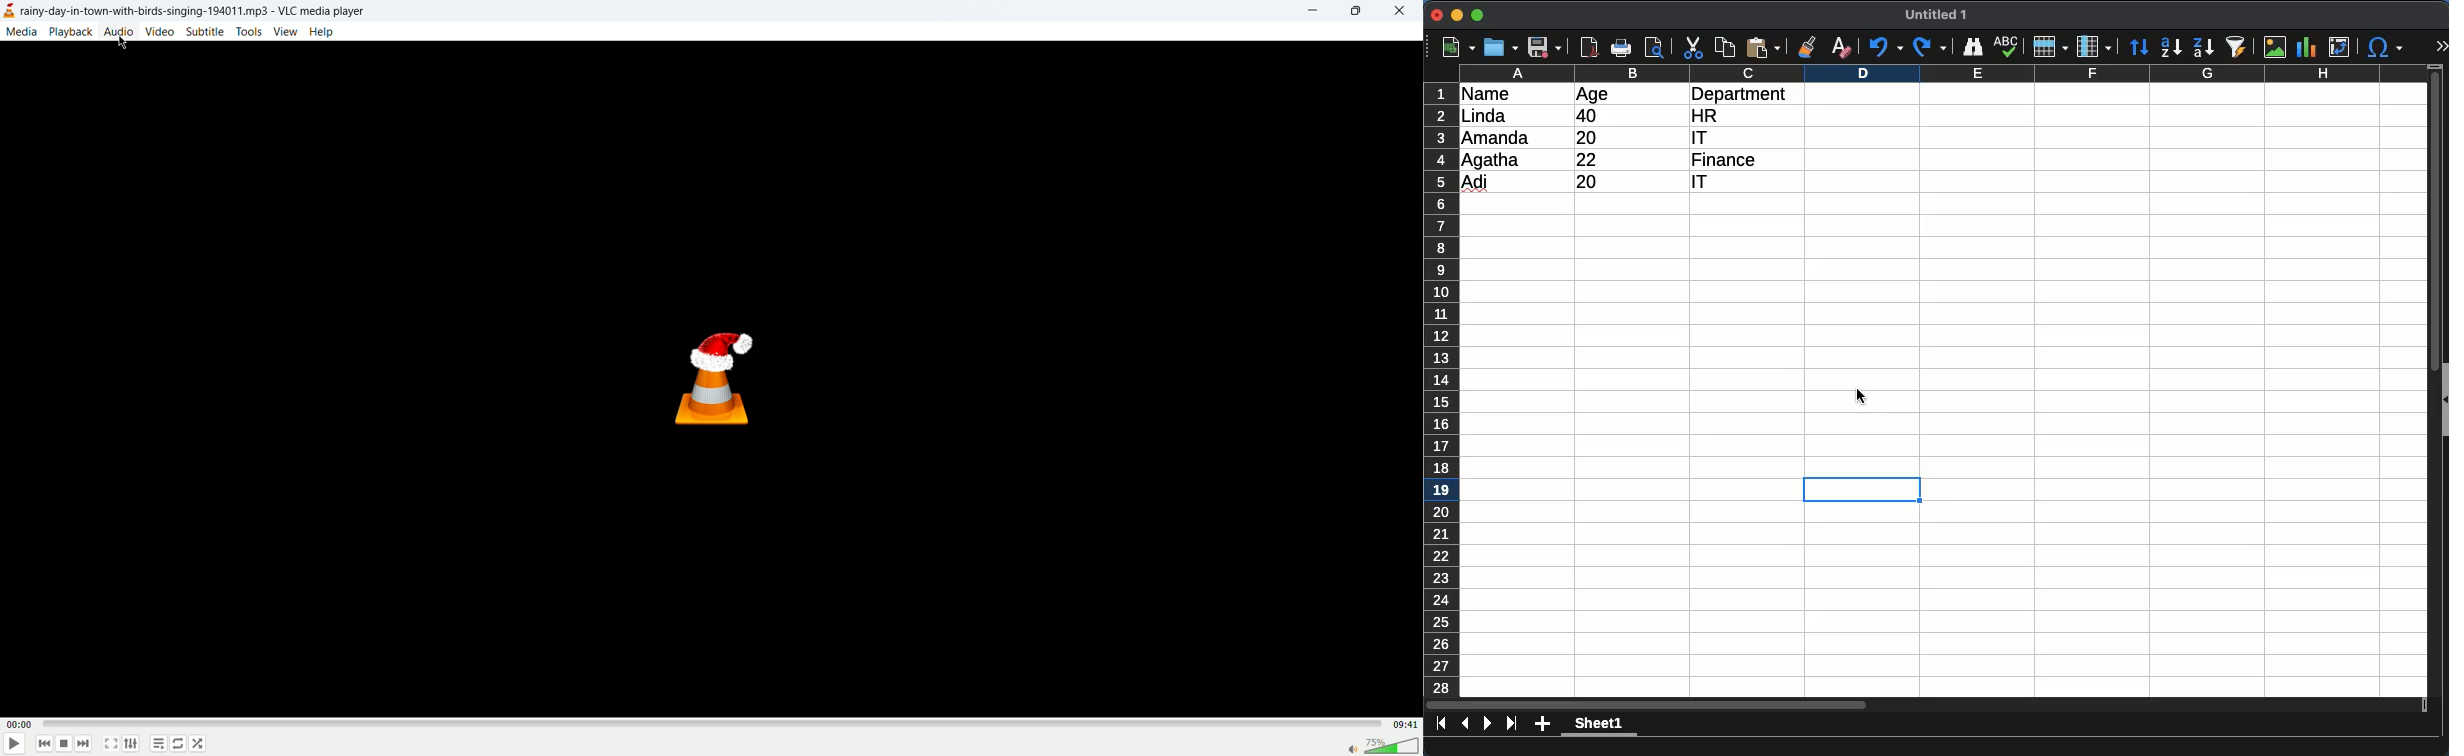  What do you see at coordinates (1592, 95) in the screenshot?
I see `age` at bounding box center [1592, 95].